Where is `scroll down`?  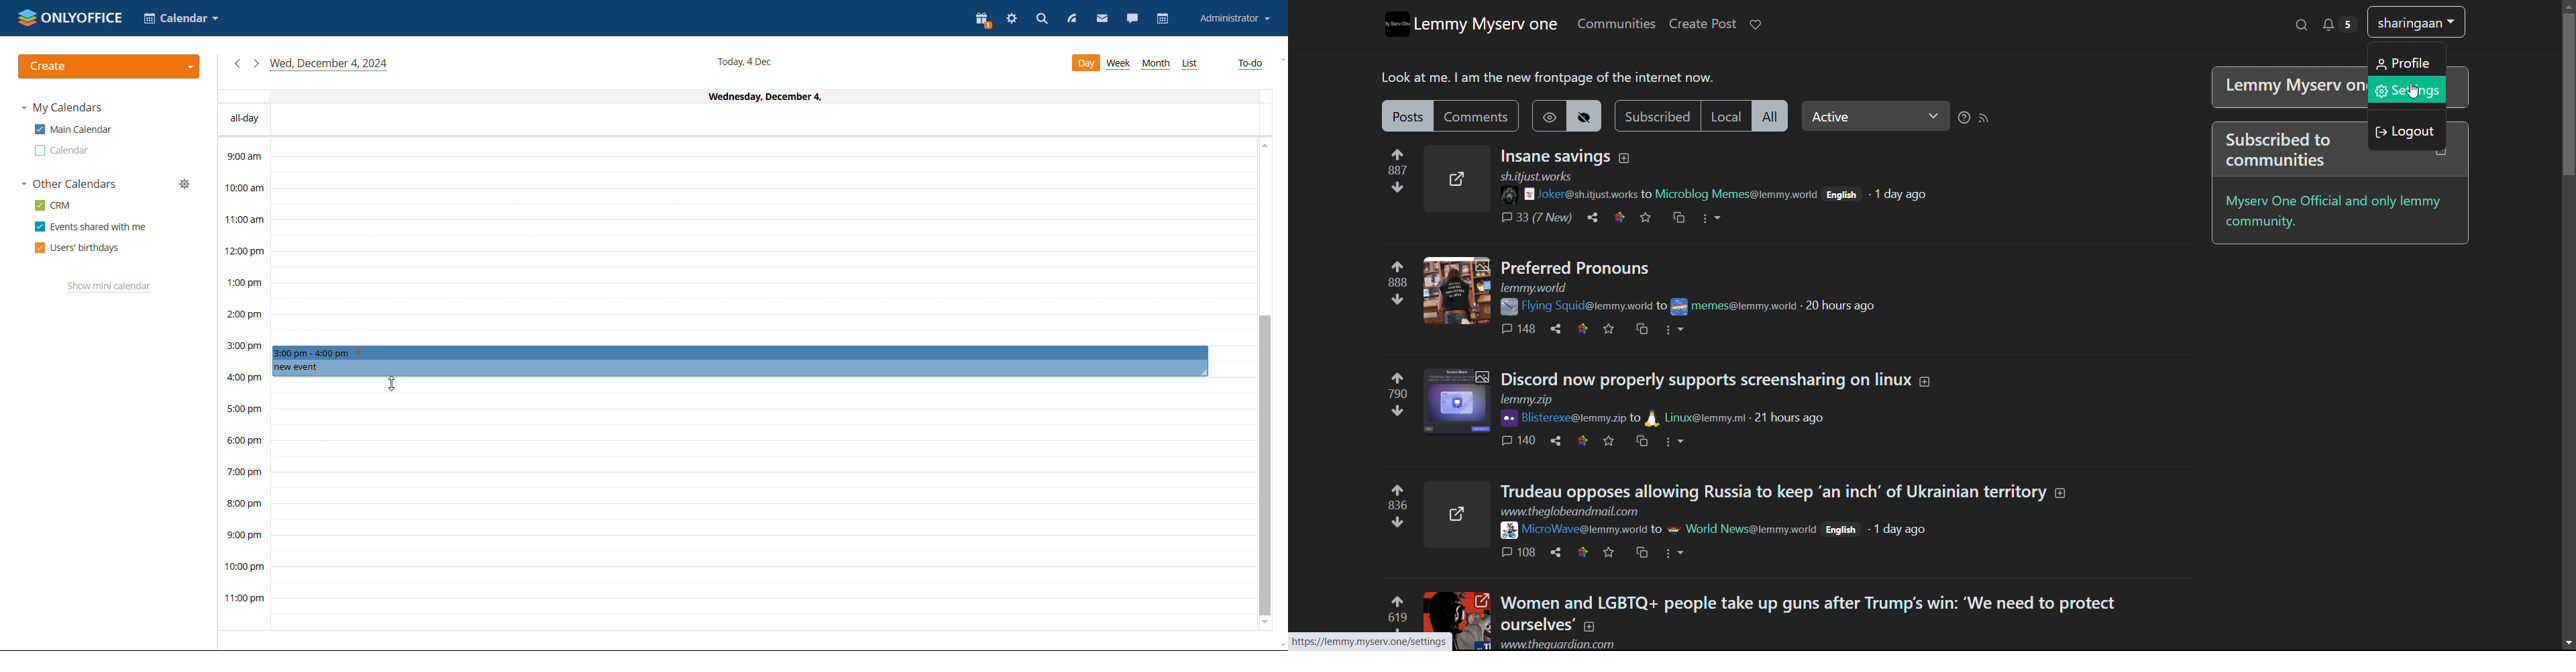
scroll down is located at coordinates (2568, 644).